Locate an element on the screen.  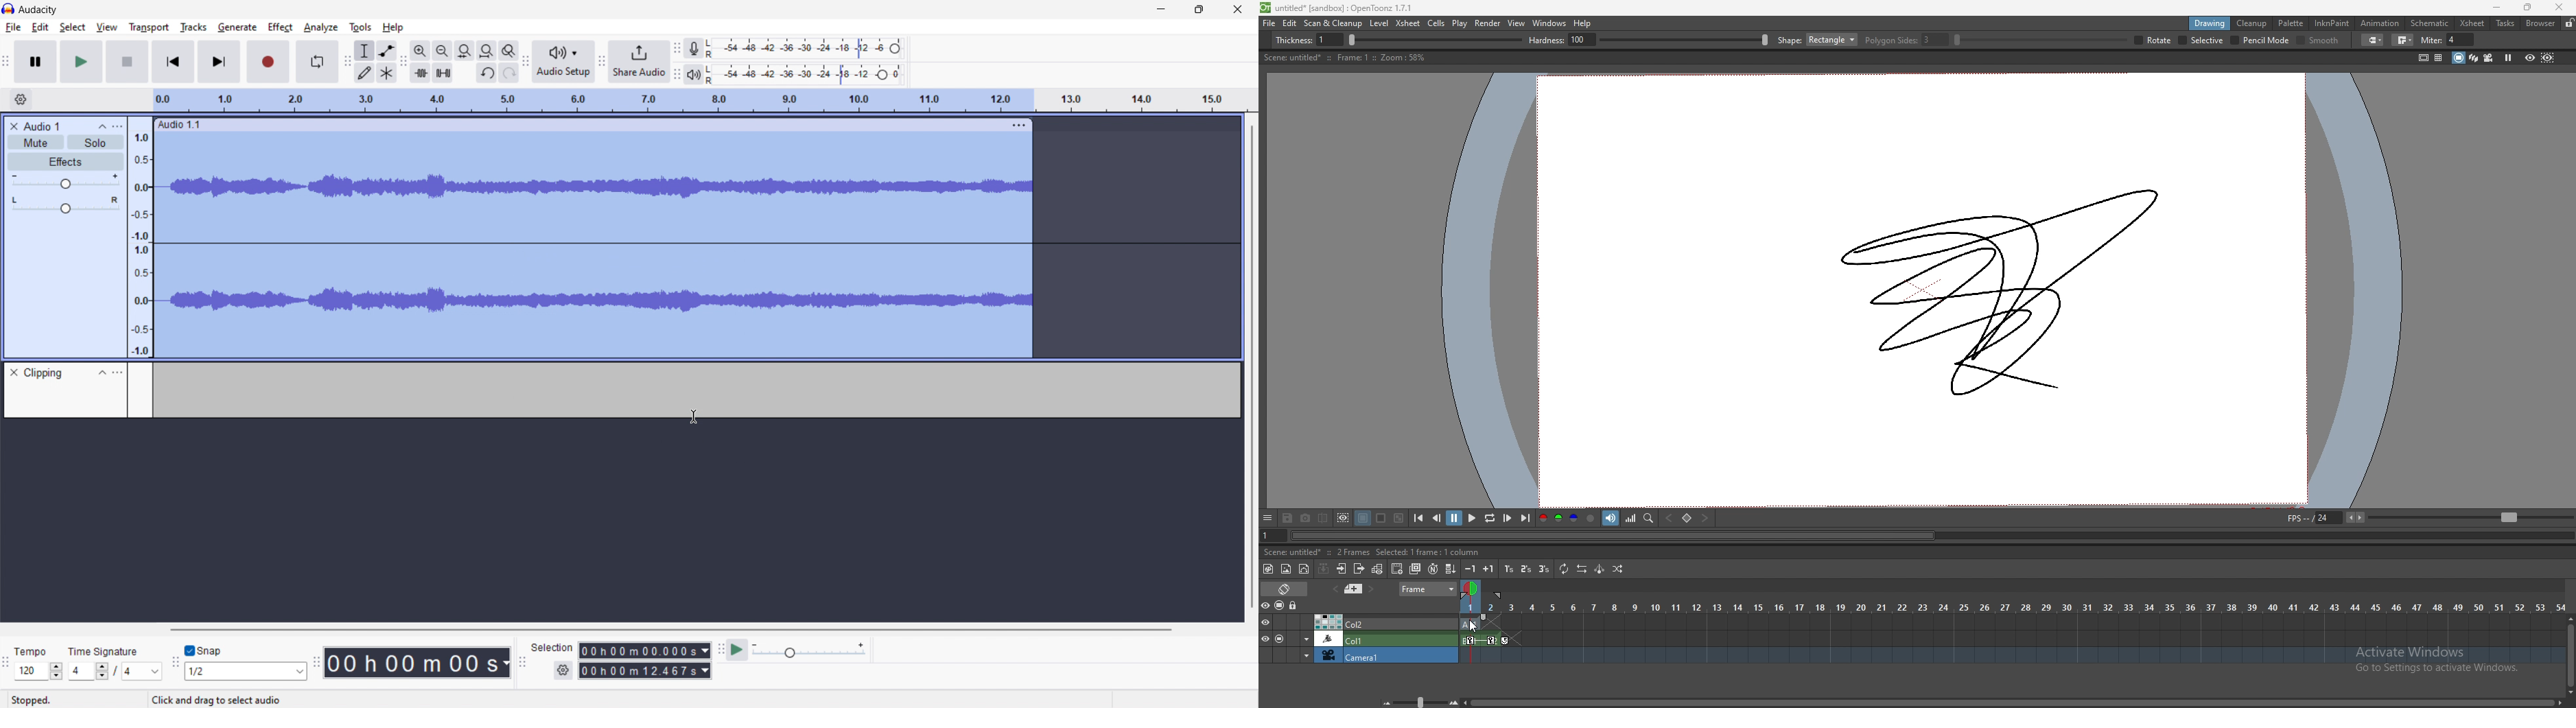
logo is located at coordinates (38, 10).